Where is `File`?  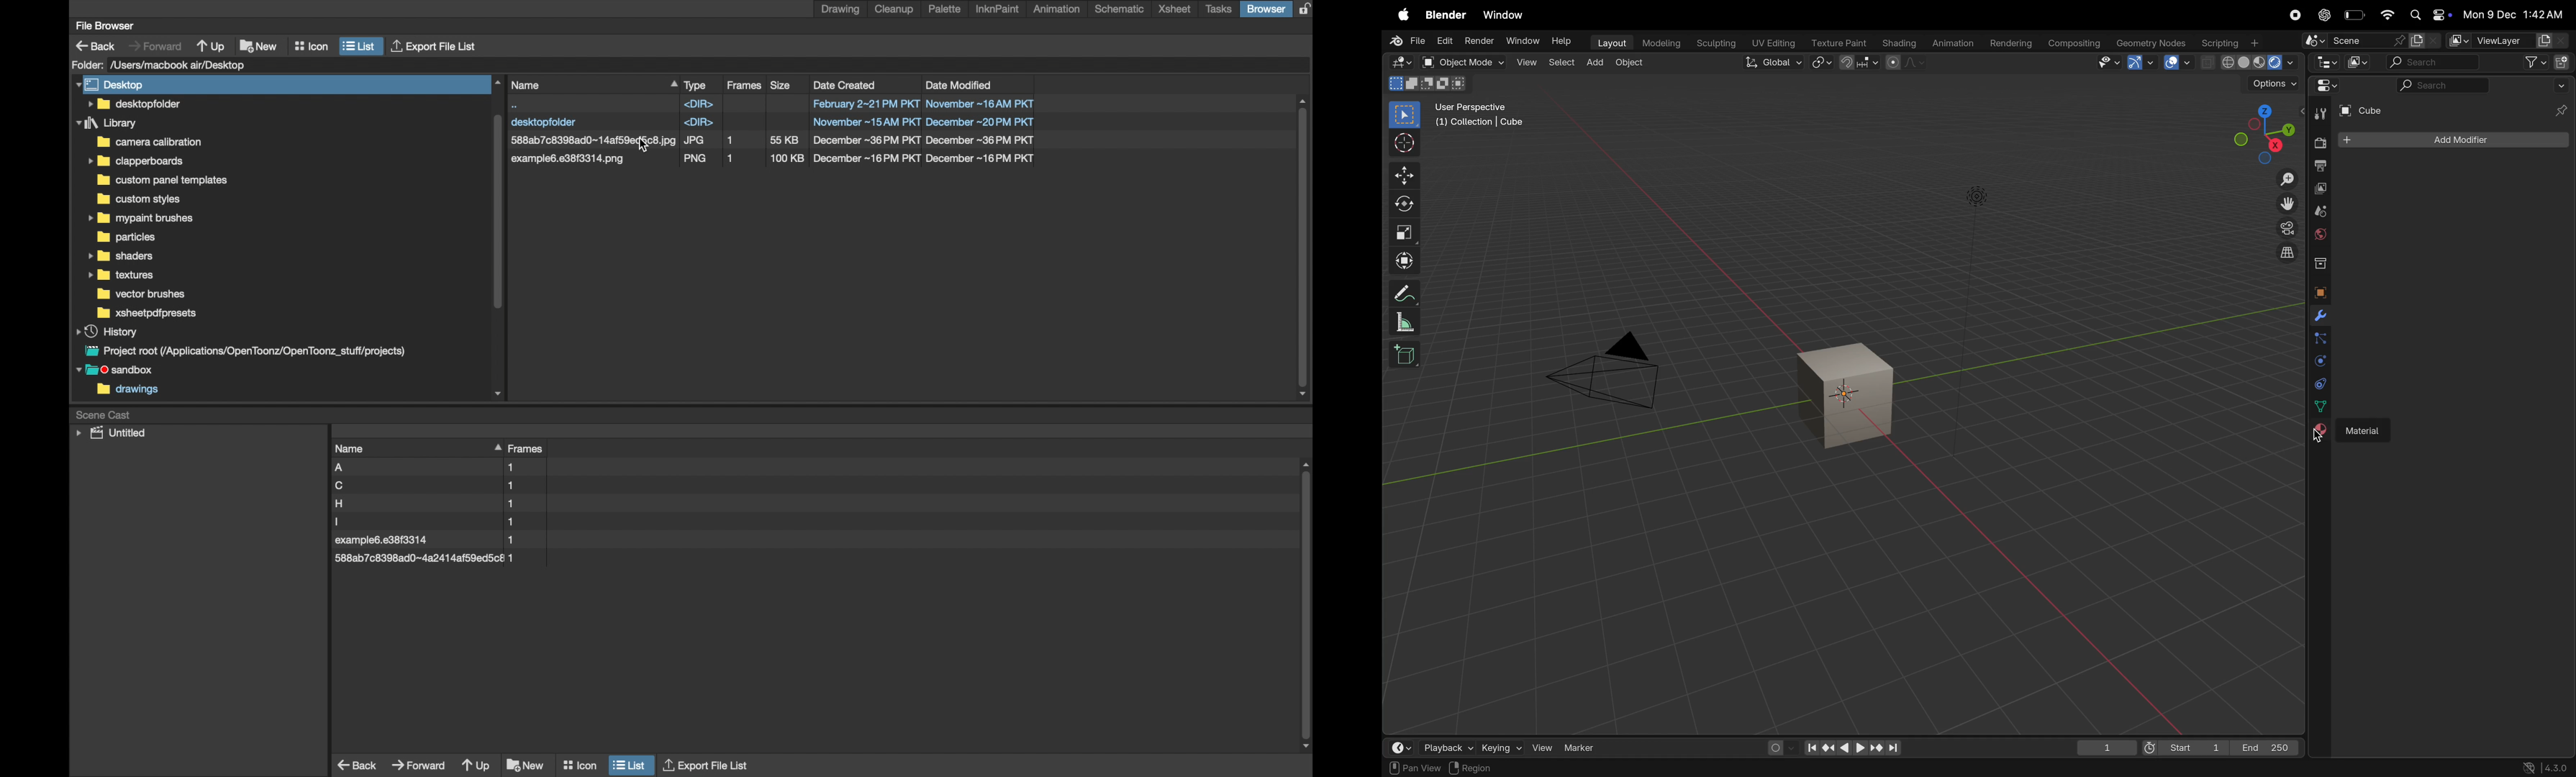 File is located at coordinates (1410, 41).